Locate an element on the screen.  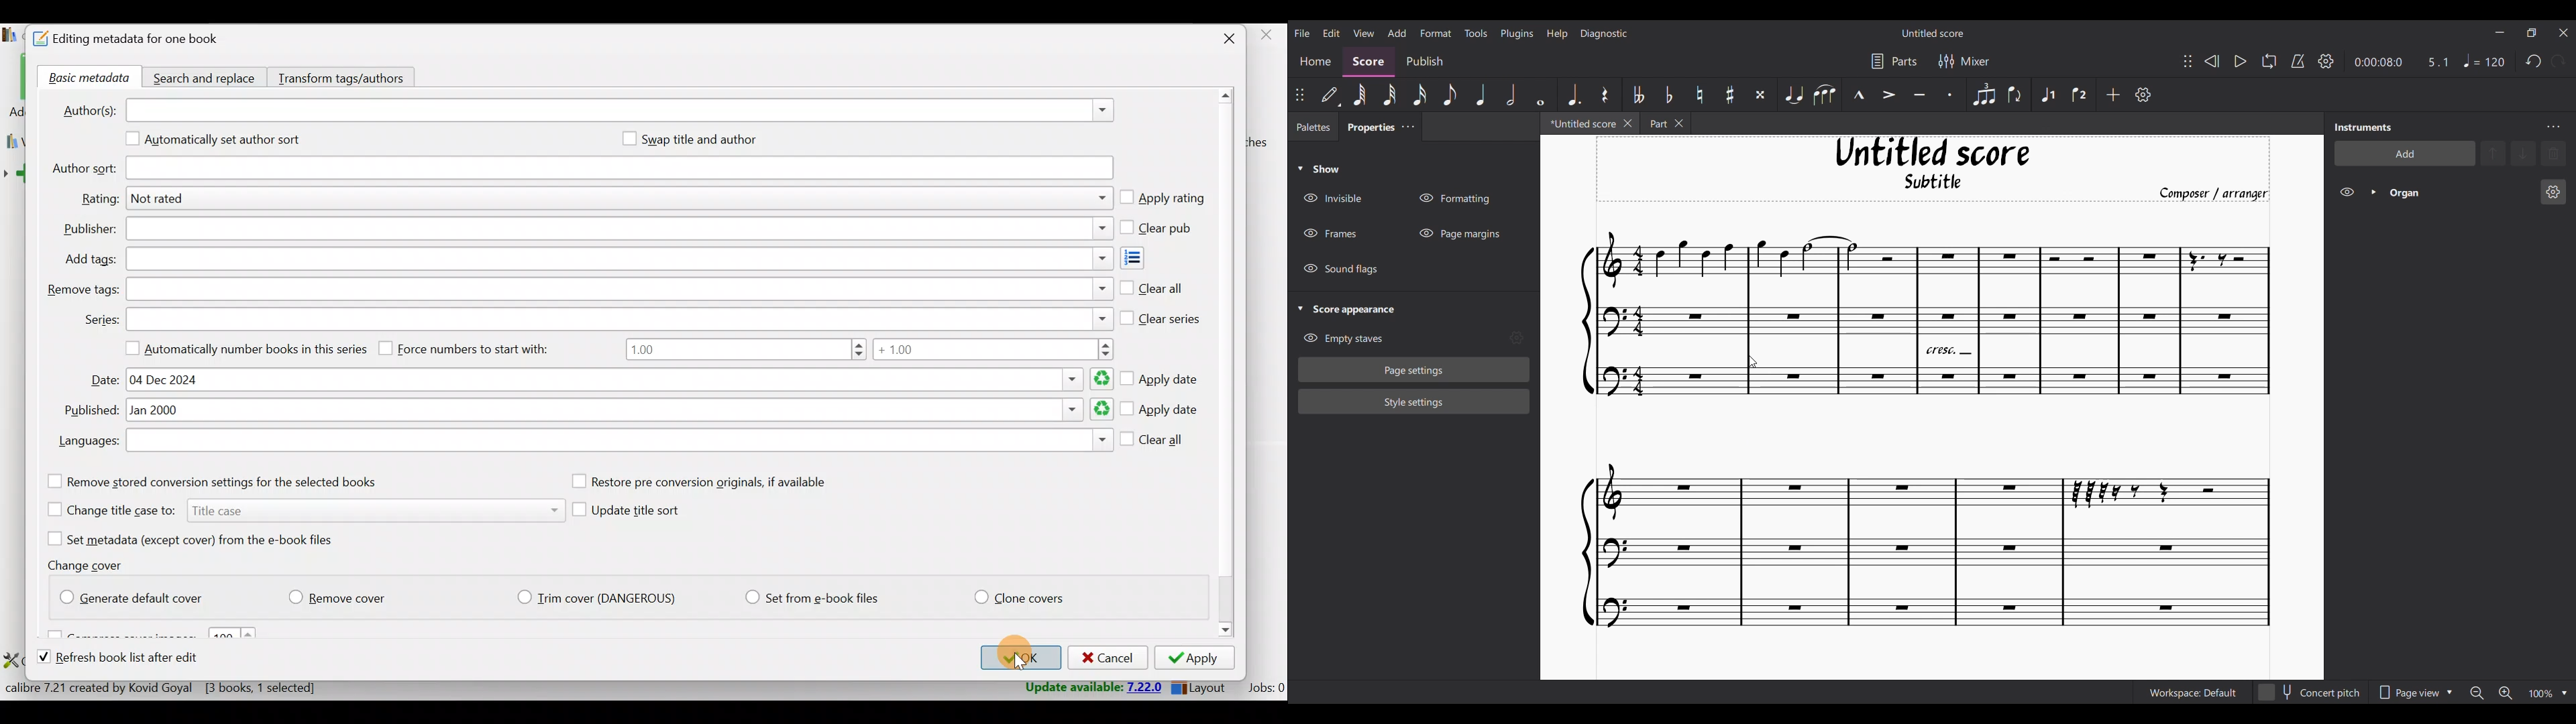
Remove tags: is located at coordinates (82, 290).